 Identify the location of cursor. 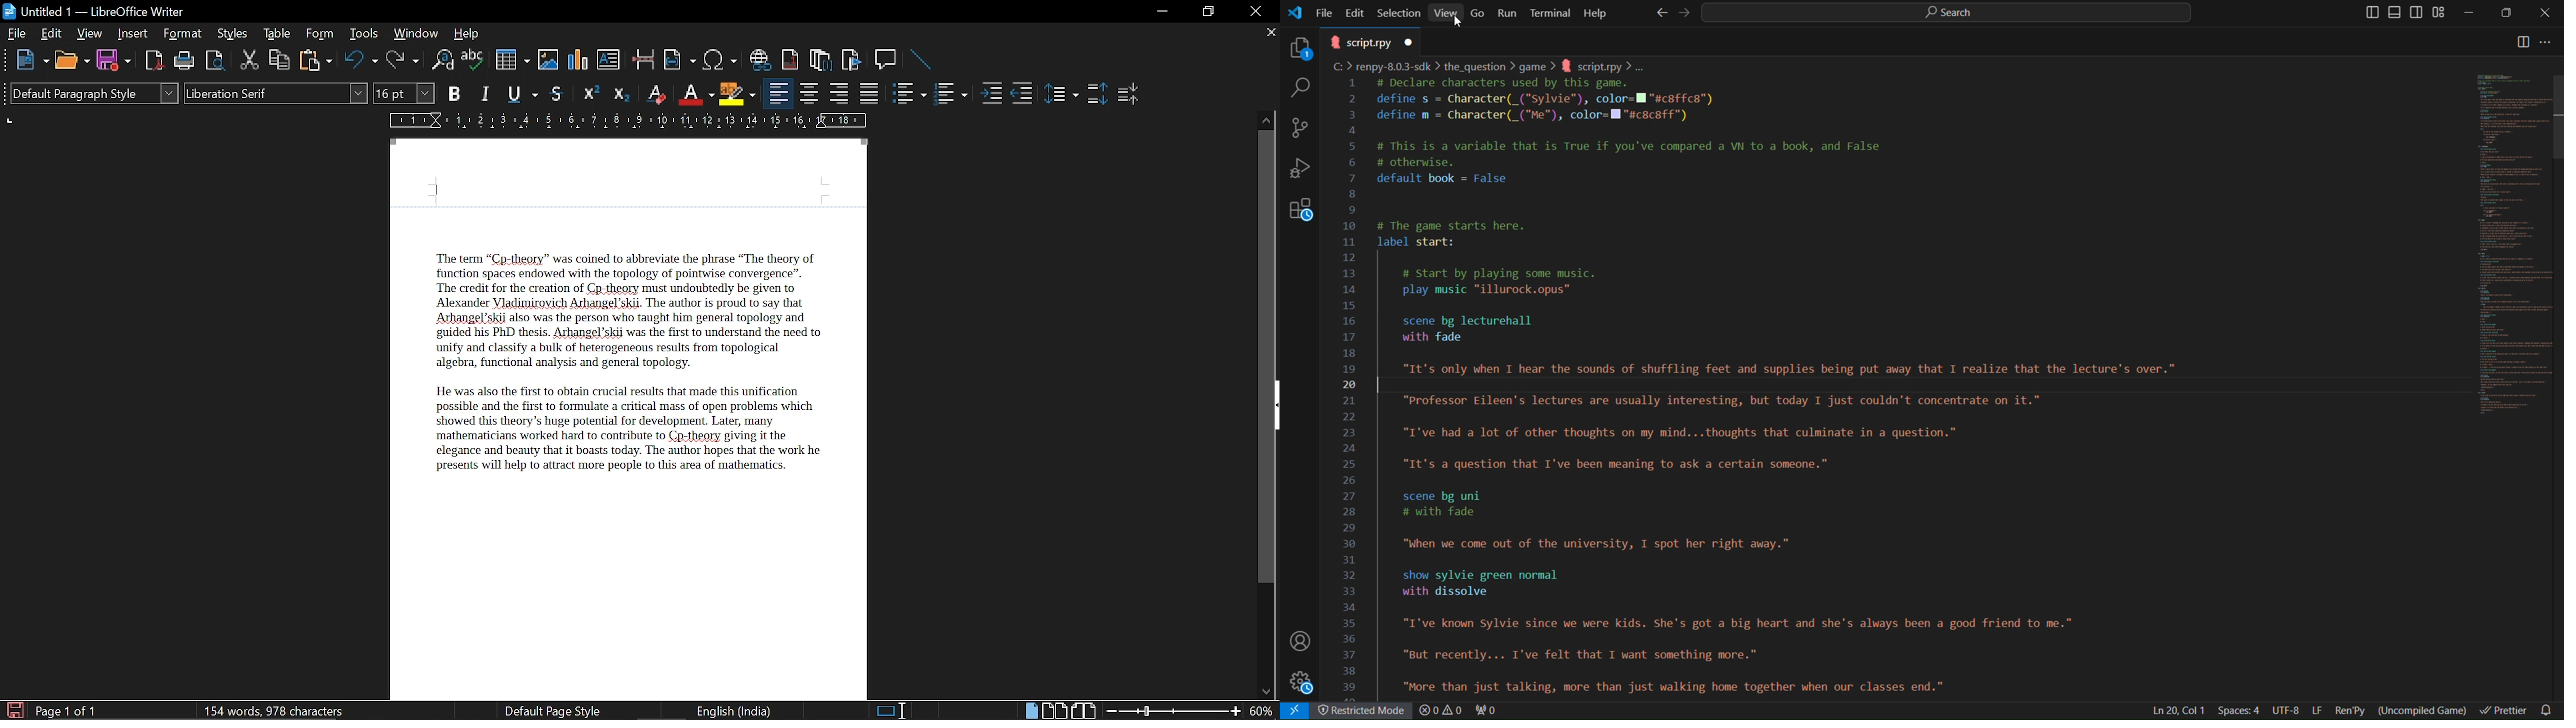
(434, 191).